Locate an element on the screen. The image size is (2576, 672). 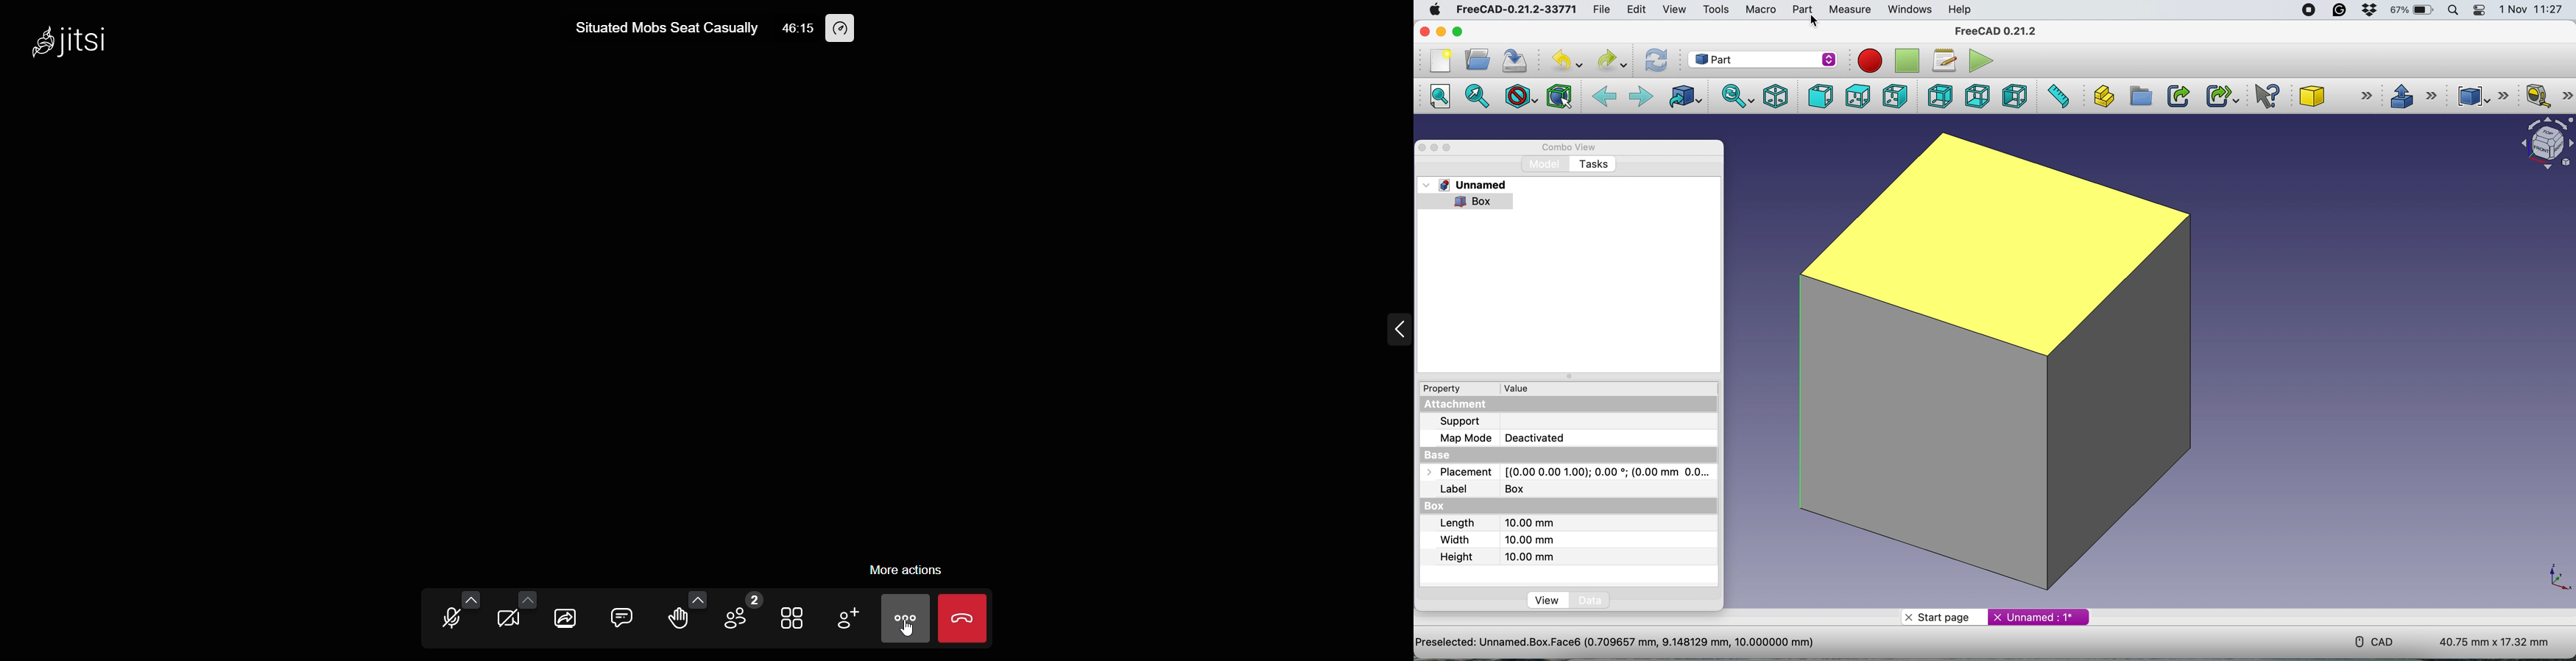
unnamed is located at coordinates (1473, 185).